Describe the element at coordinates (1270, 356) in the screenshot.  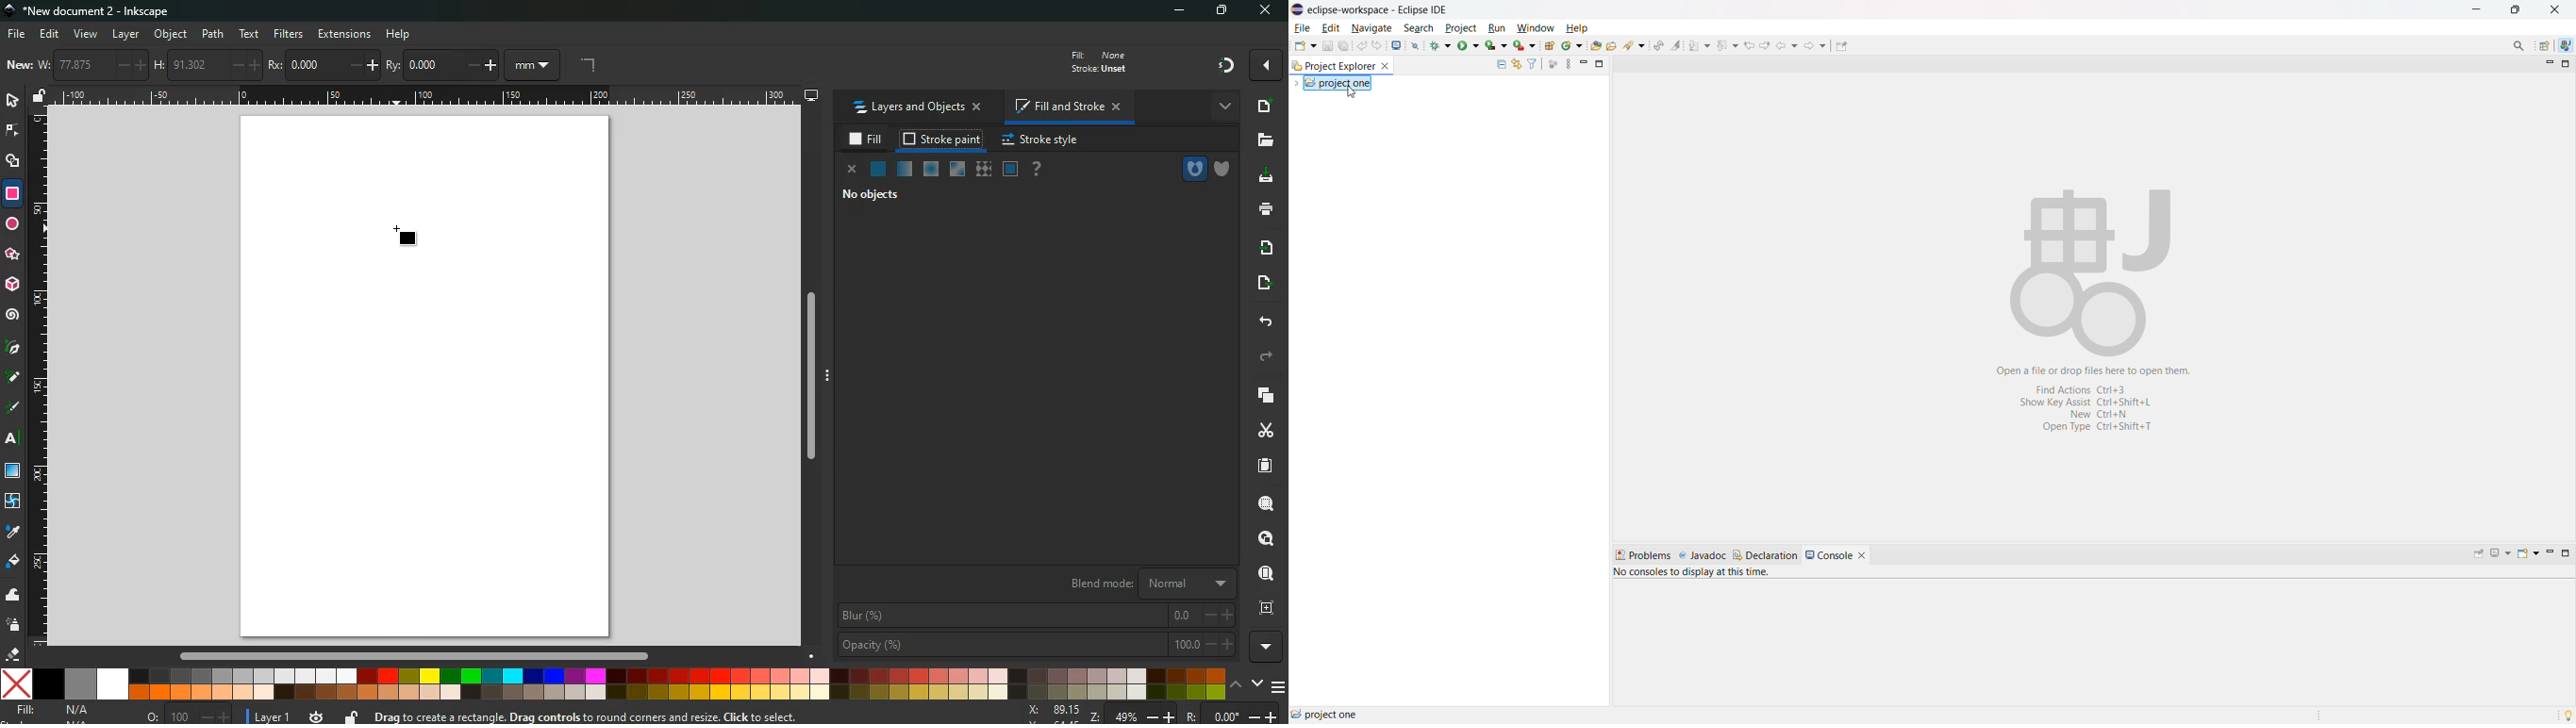
I see `forward` at that location.